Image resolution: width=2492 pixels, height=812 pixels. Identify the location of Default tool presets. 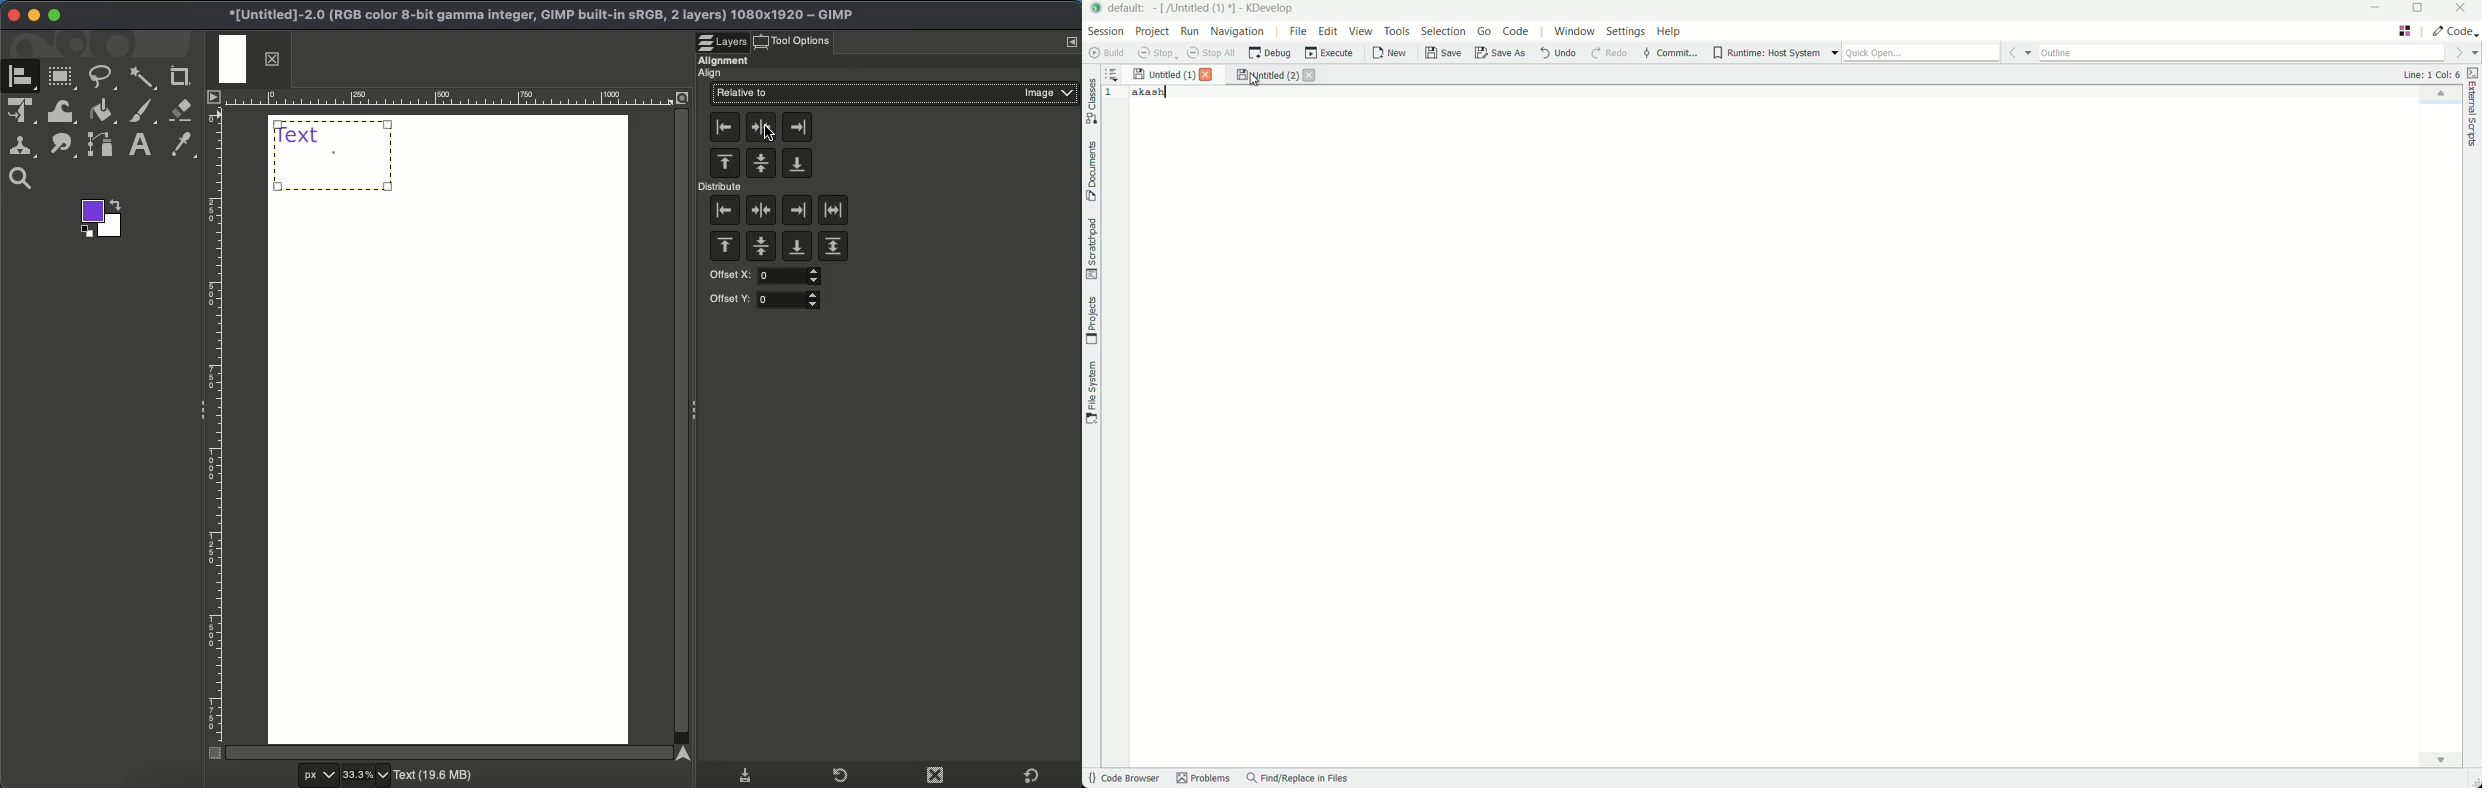
(1031, 773).